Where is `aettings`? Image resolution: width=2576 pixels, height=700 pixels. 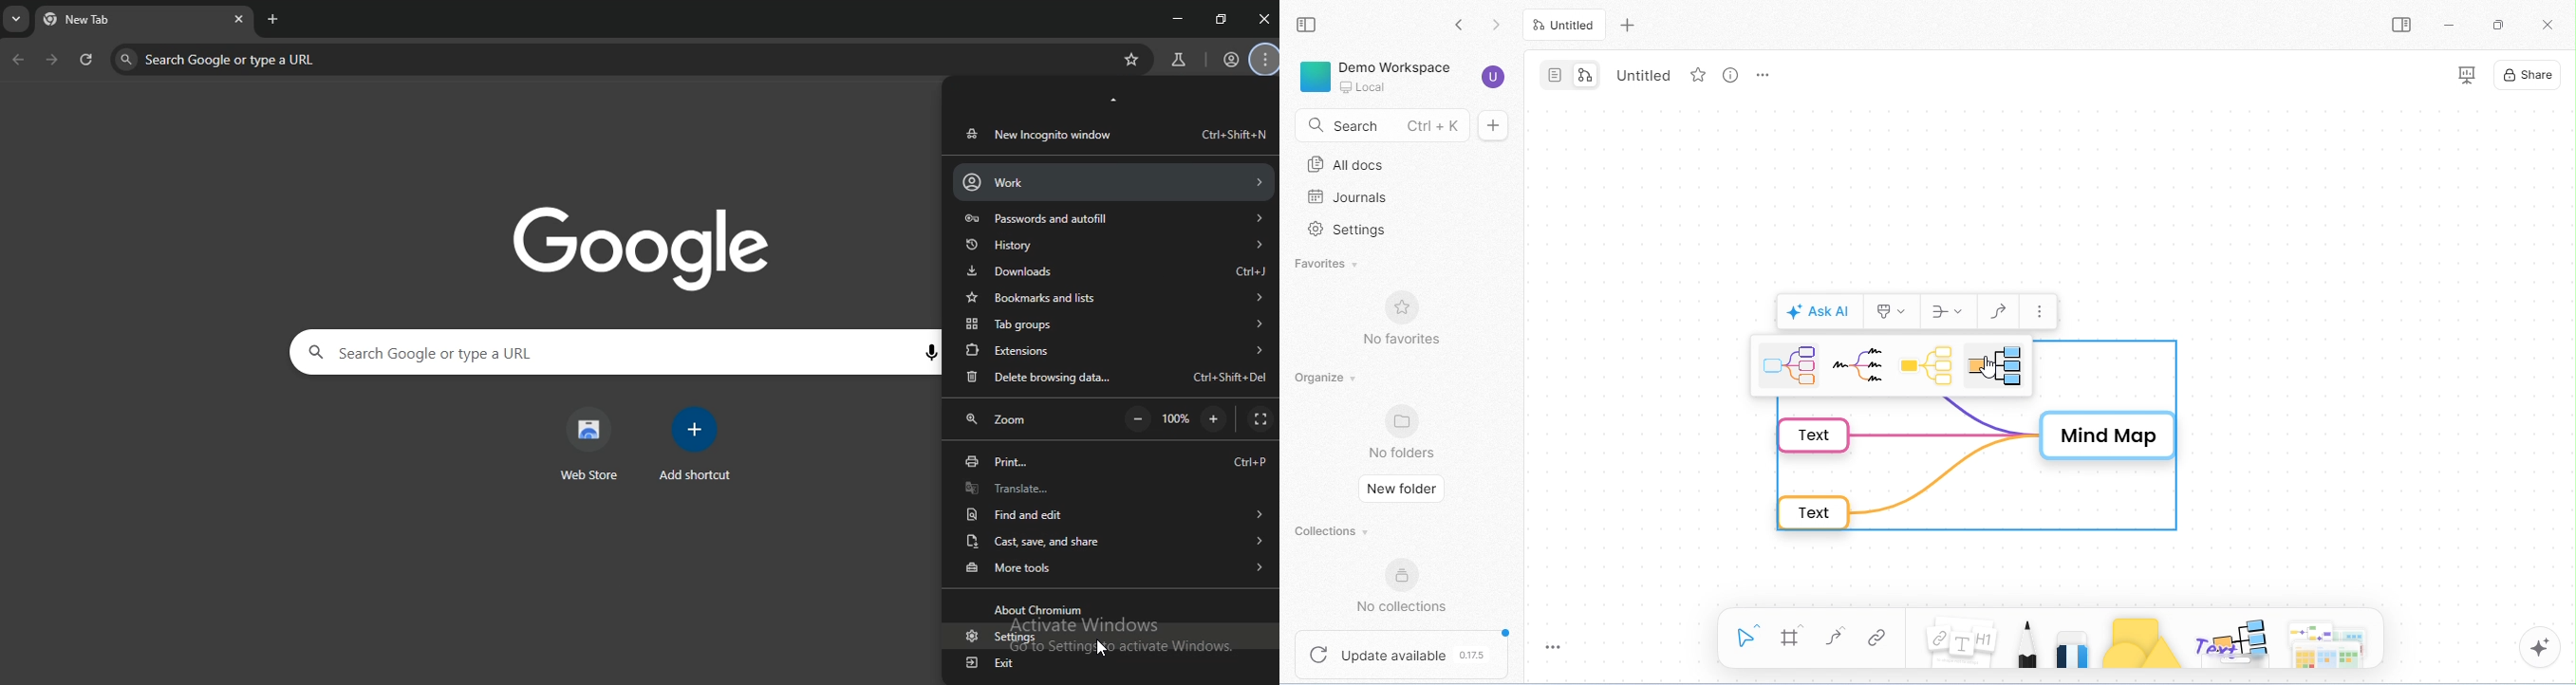
aettings is located at coordinates (996, 638).